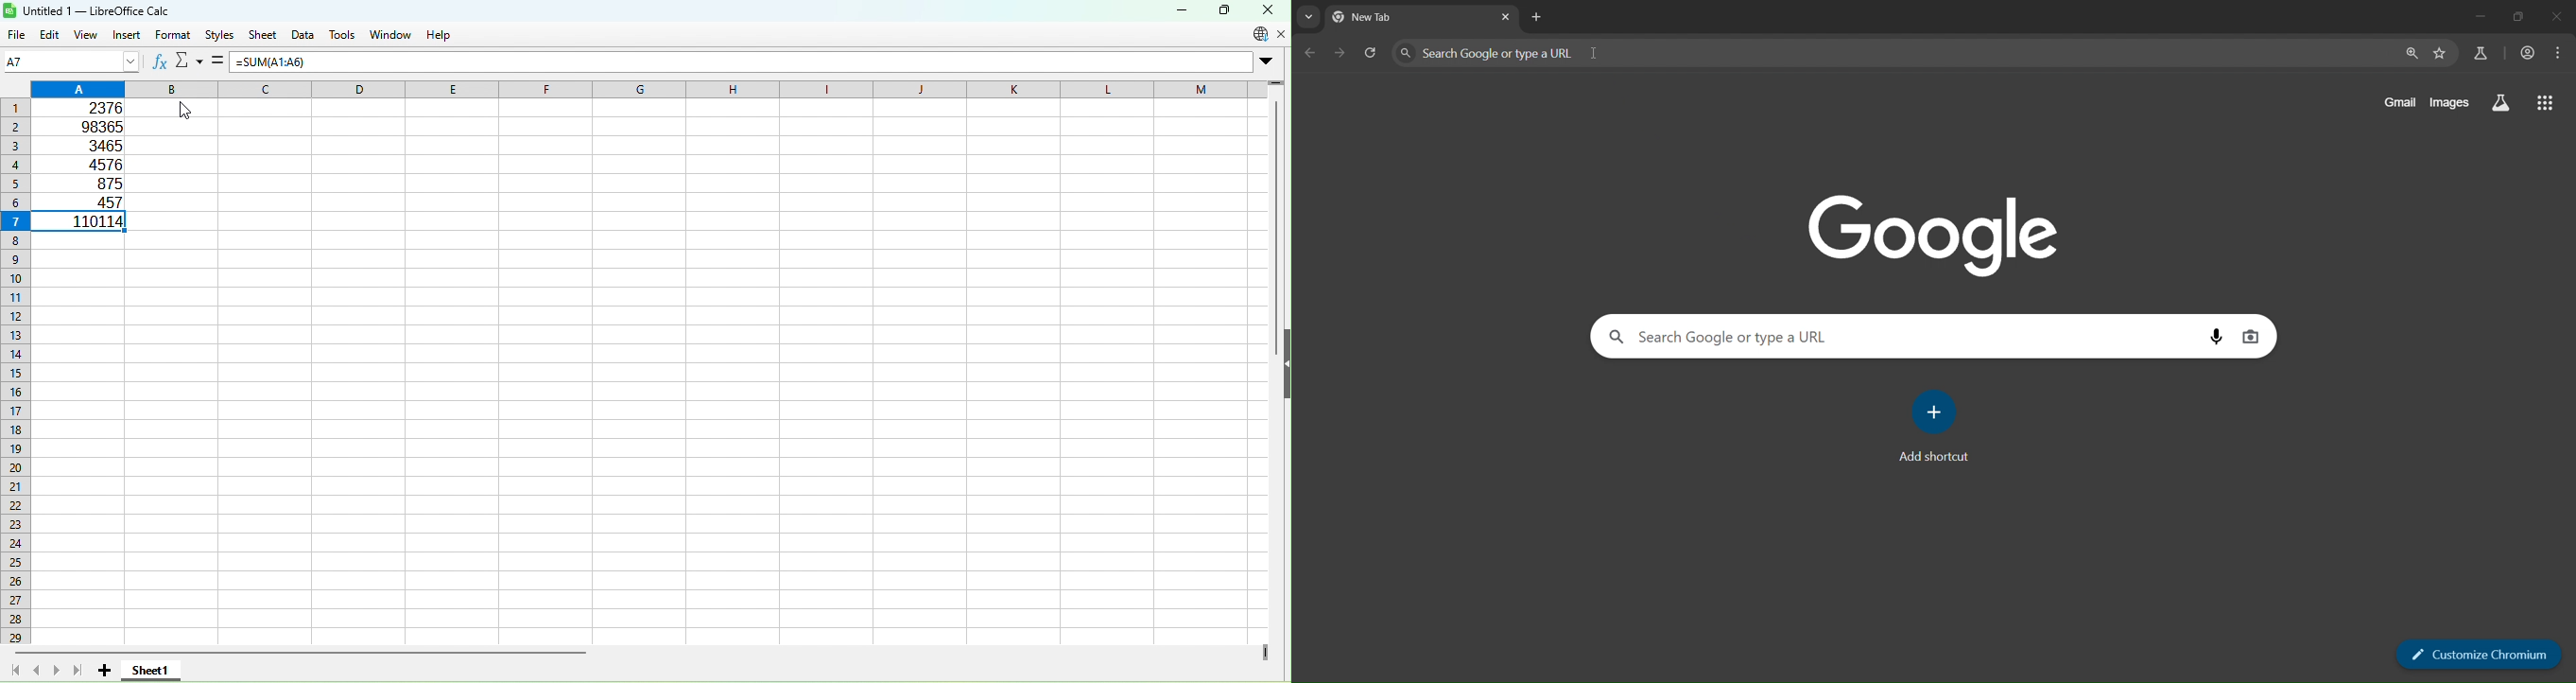 This screenshot has height=700, width=2576. Describe the element at coordinates (2410, 53) in the screenshot. I see `zoom` at that location.